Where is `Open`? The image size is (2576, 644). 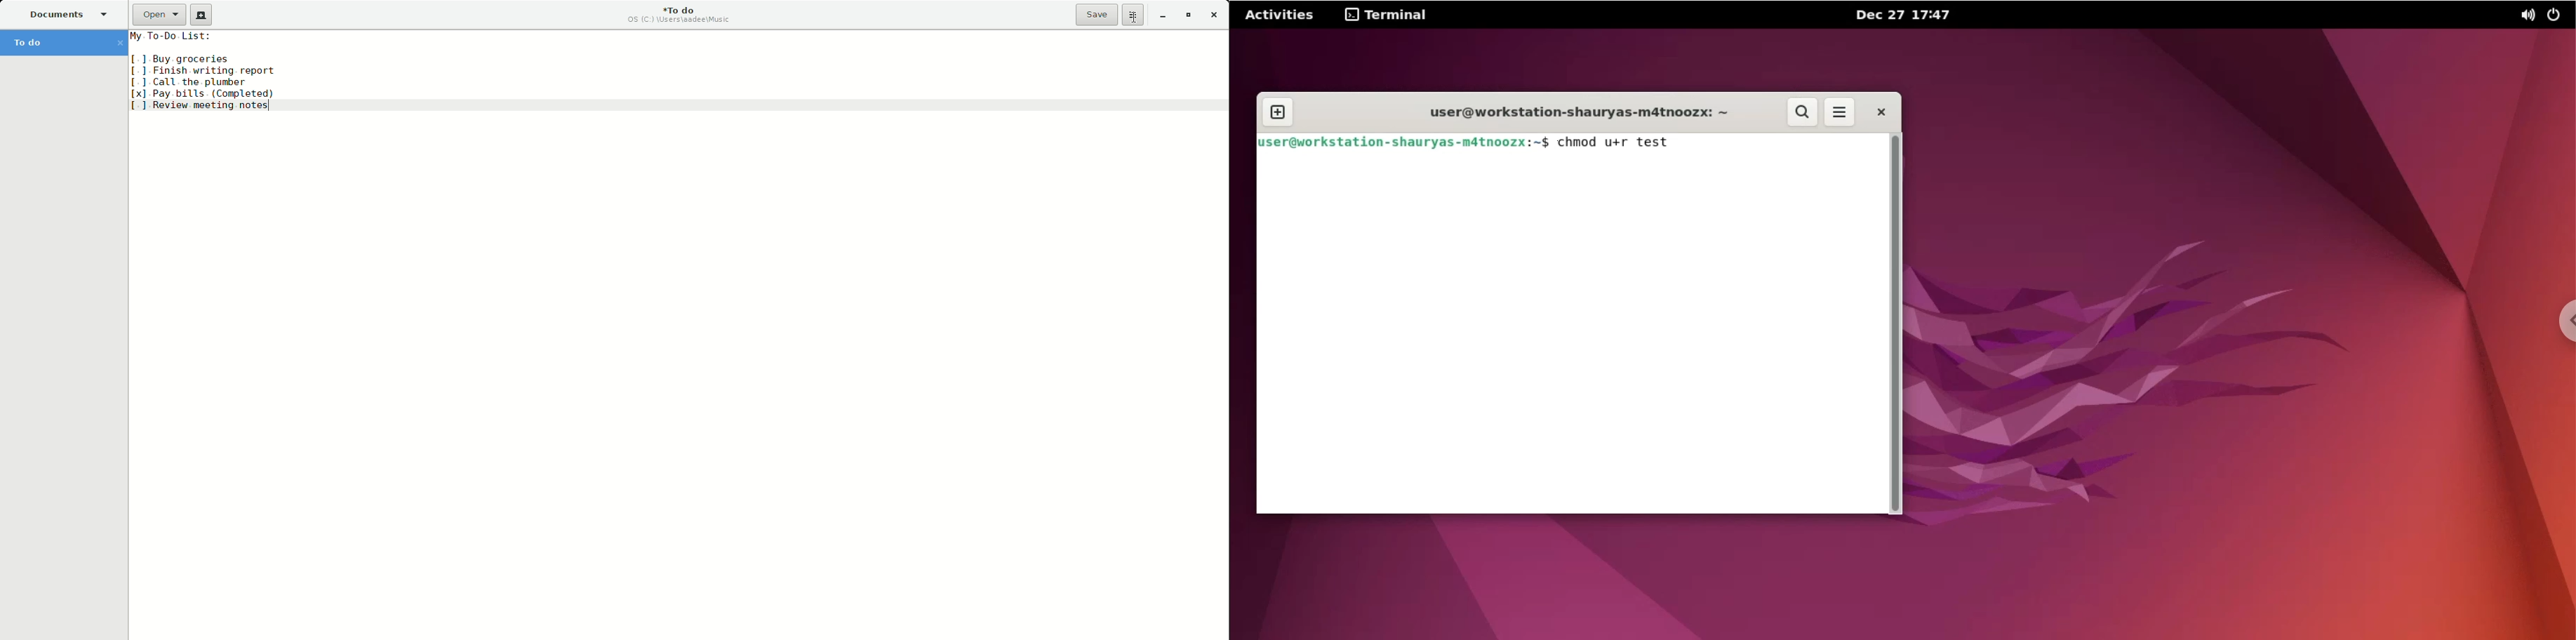
Open is located at coordinates (157, 15).